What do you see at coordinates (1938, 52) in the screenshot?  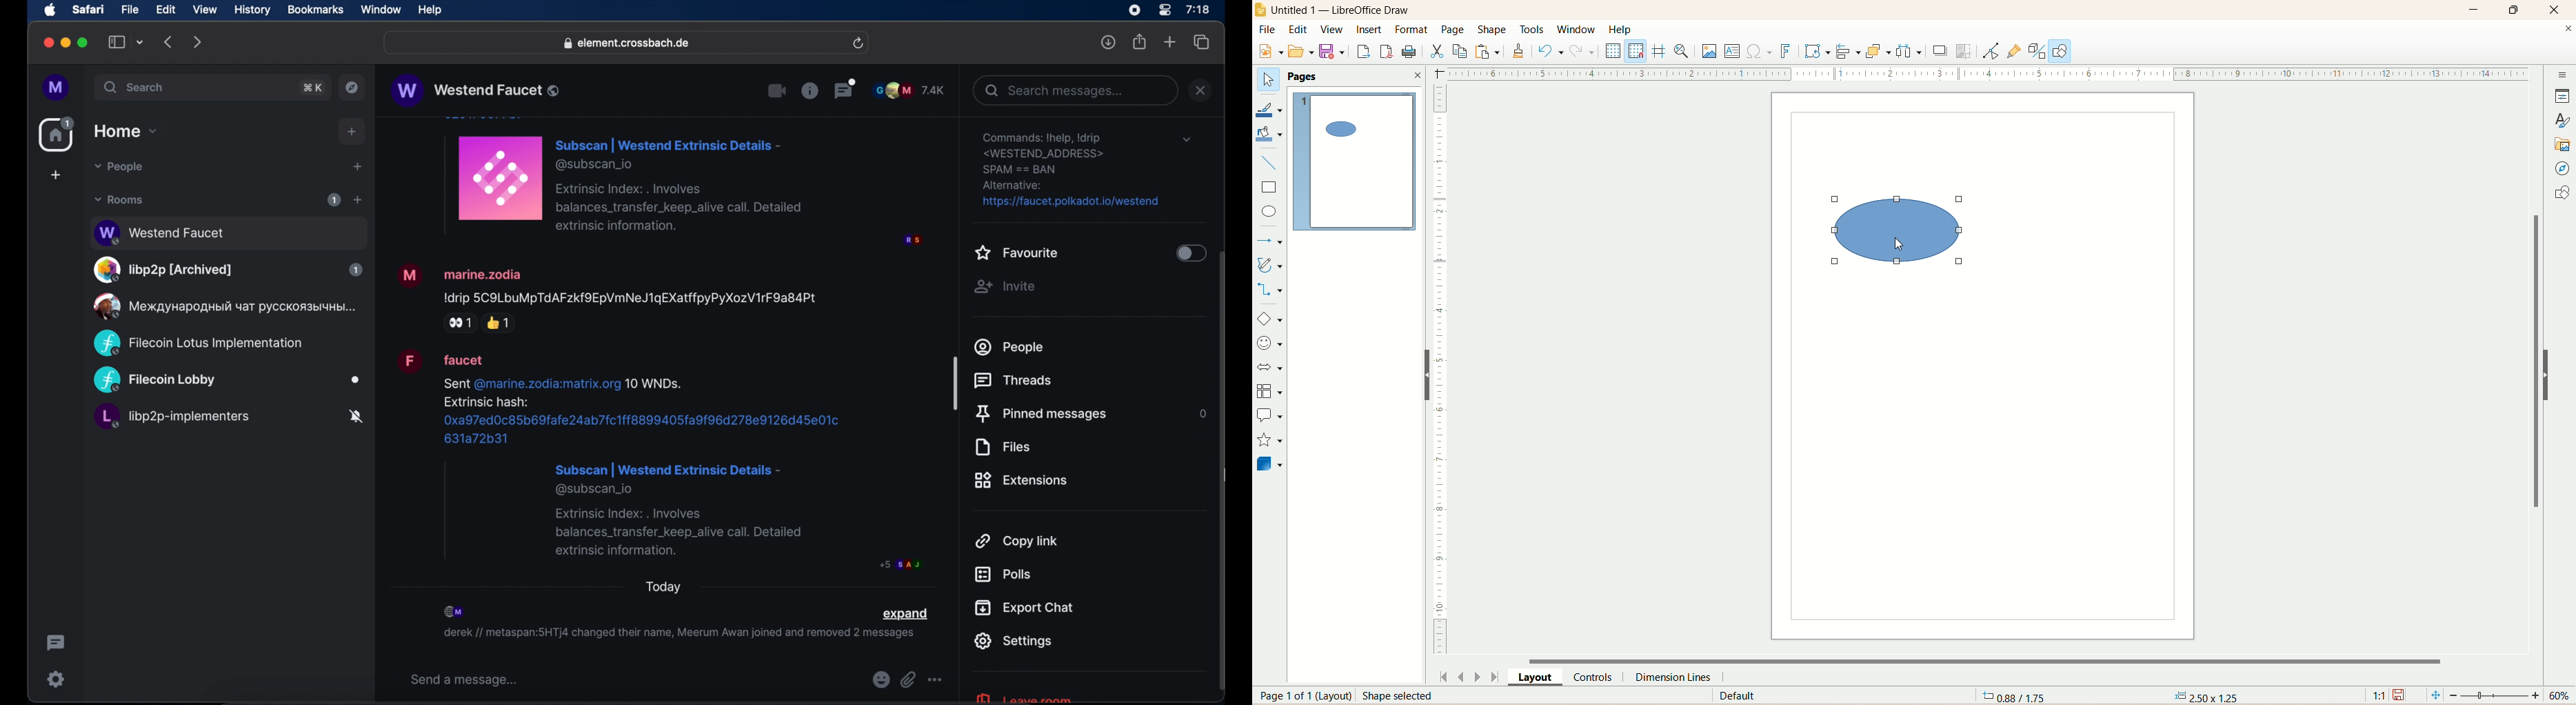 I see `shadow` at bounding box center [1938, 52].